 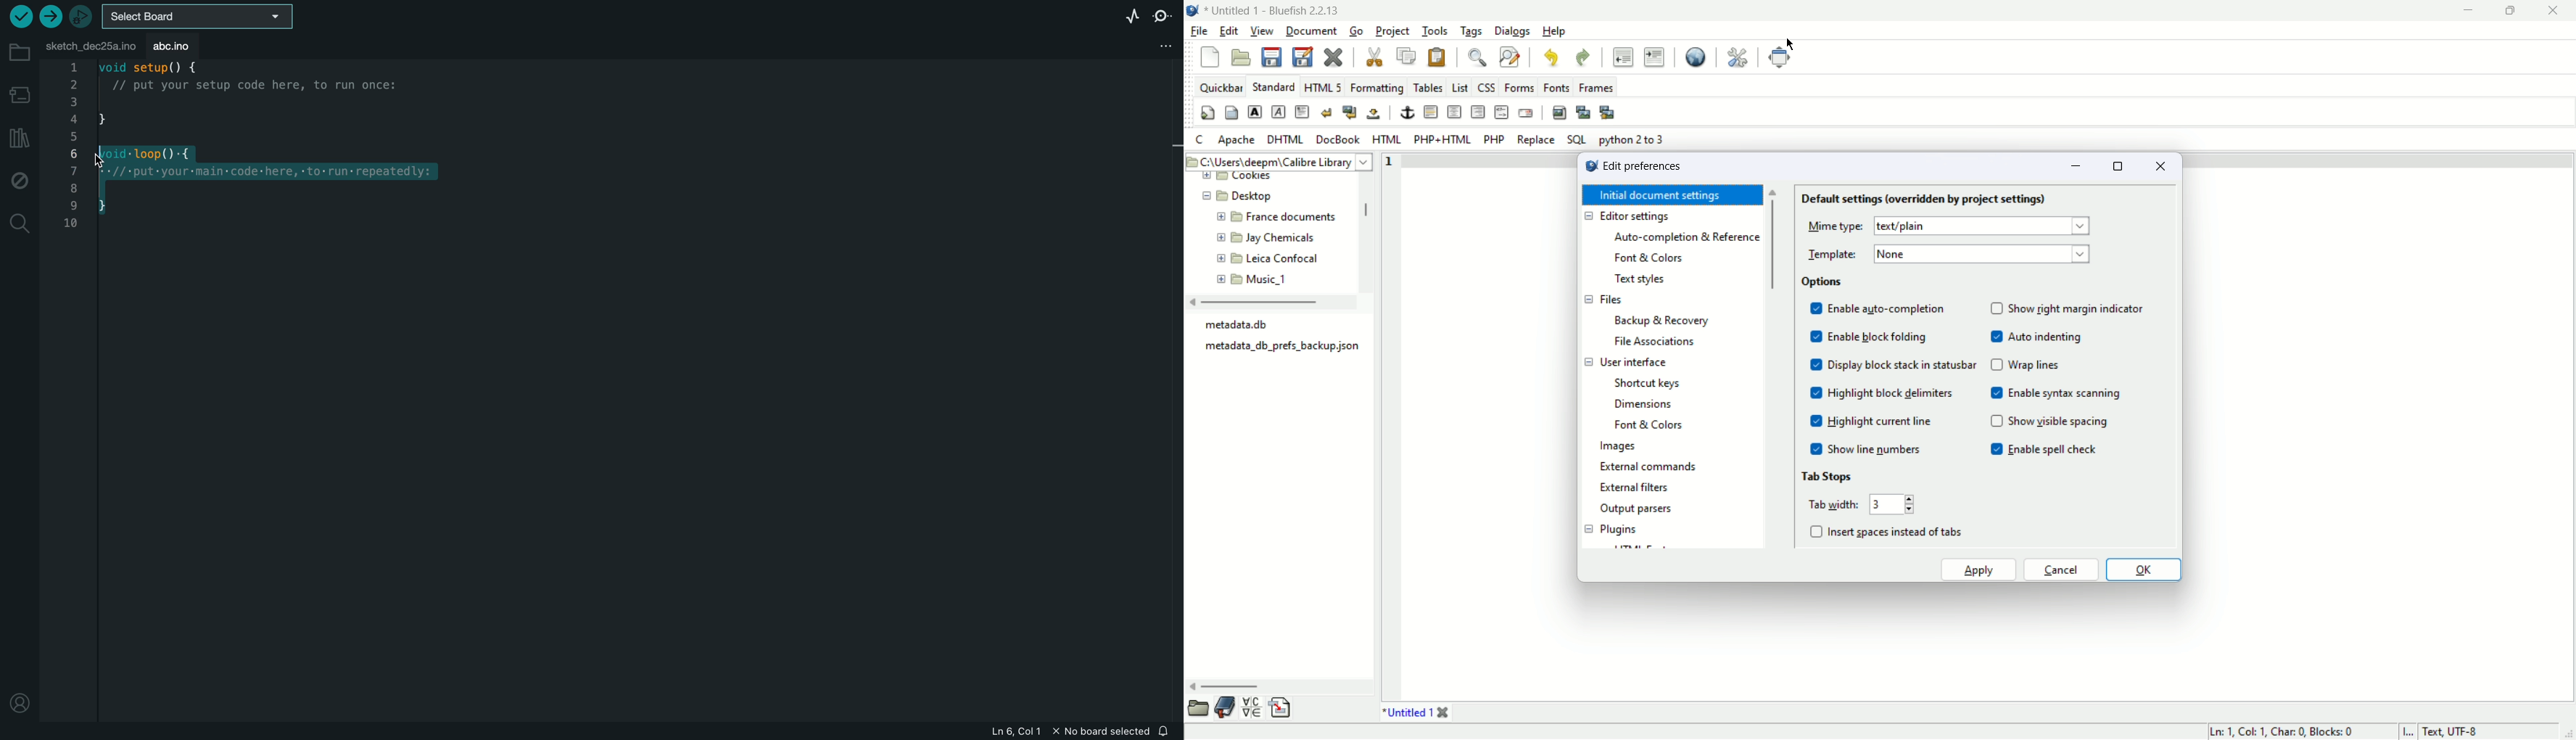 What do you see at coordinates (2278, 730) in the screenshot?
I see `Ln: 1, Col: 1, Char: 0, Blocks: 0` at bounding box center [2278, 730].